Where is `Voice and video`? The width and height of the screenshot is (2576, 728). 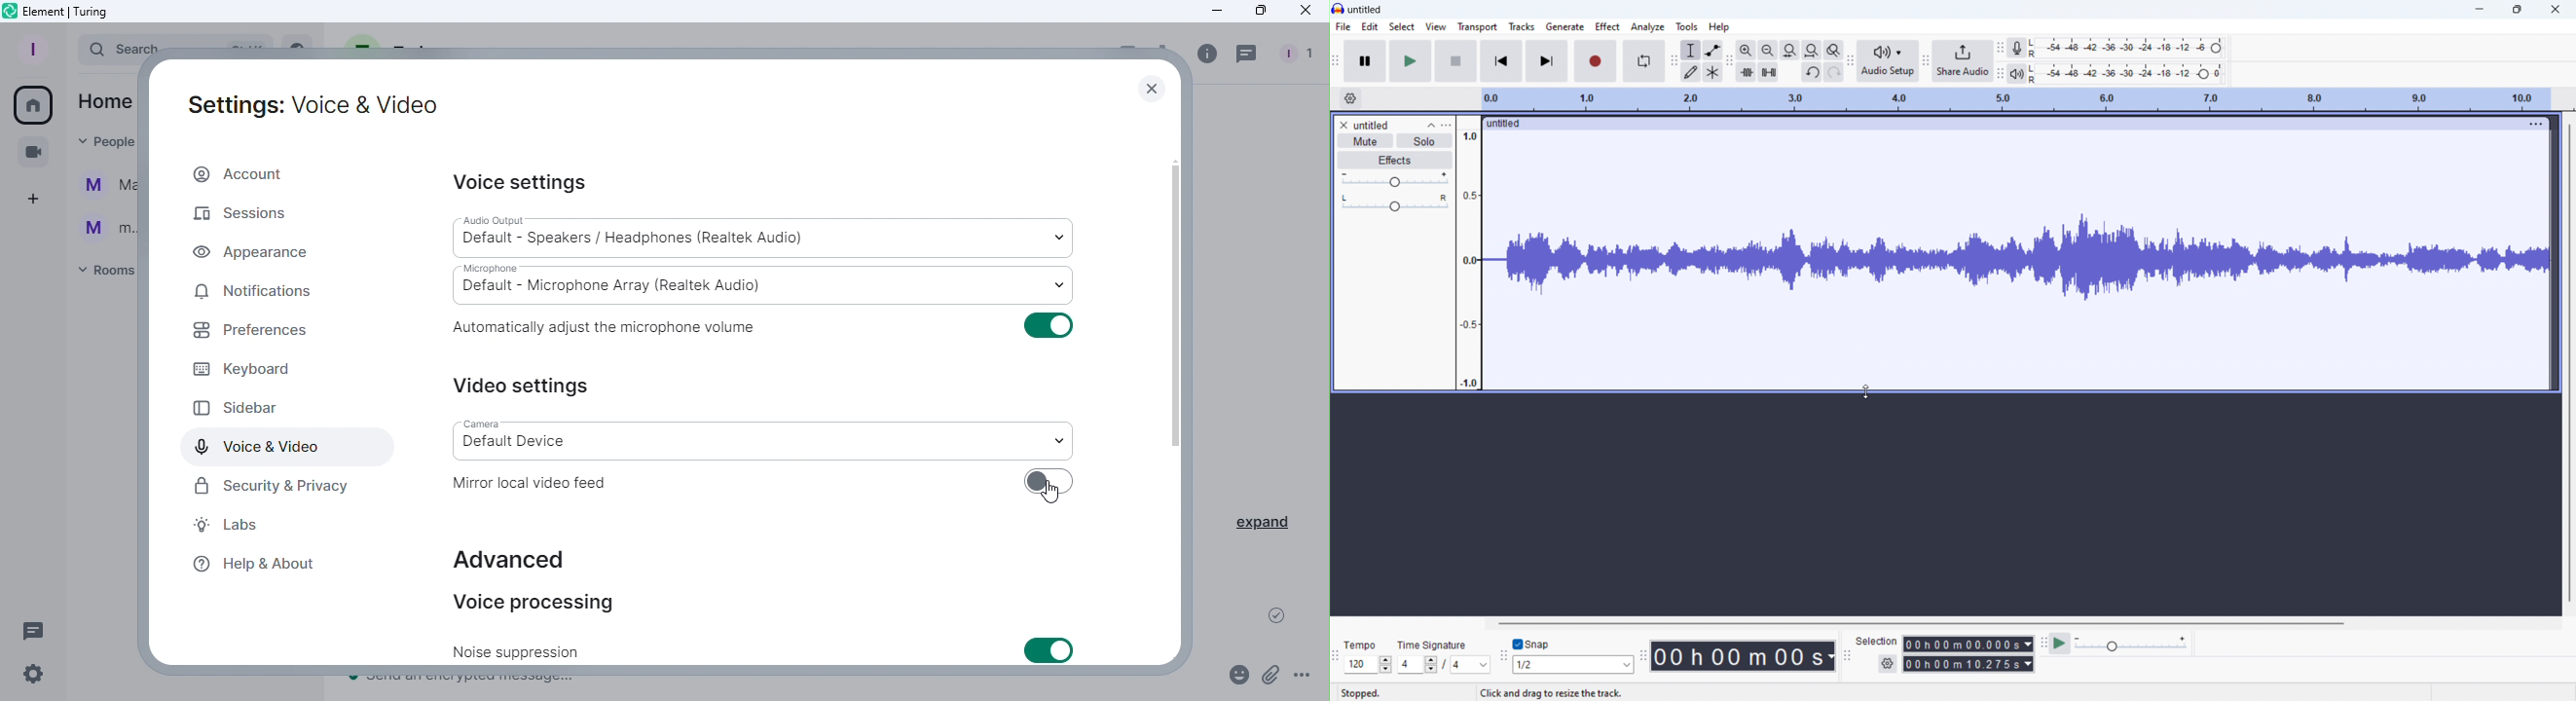 Voice and video is located at coordinates (272, 447).